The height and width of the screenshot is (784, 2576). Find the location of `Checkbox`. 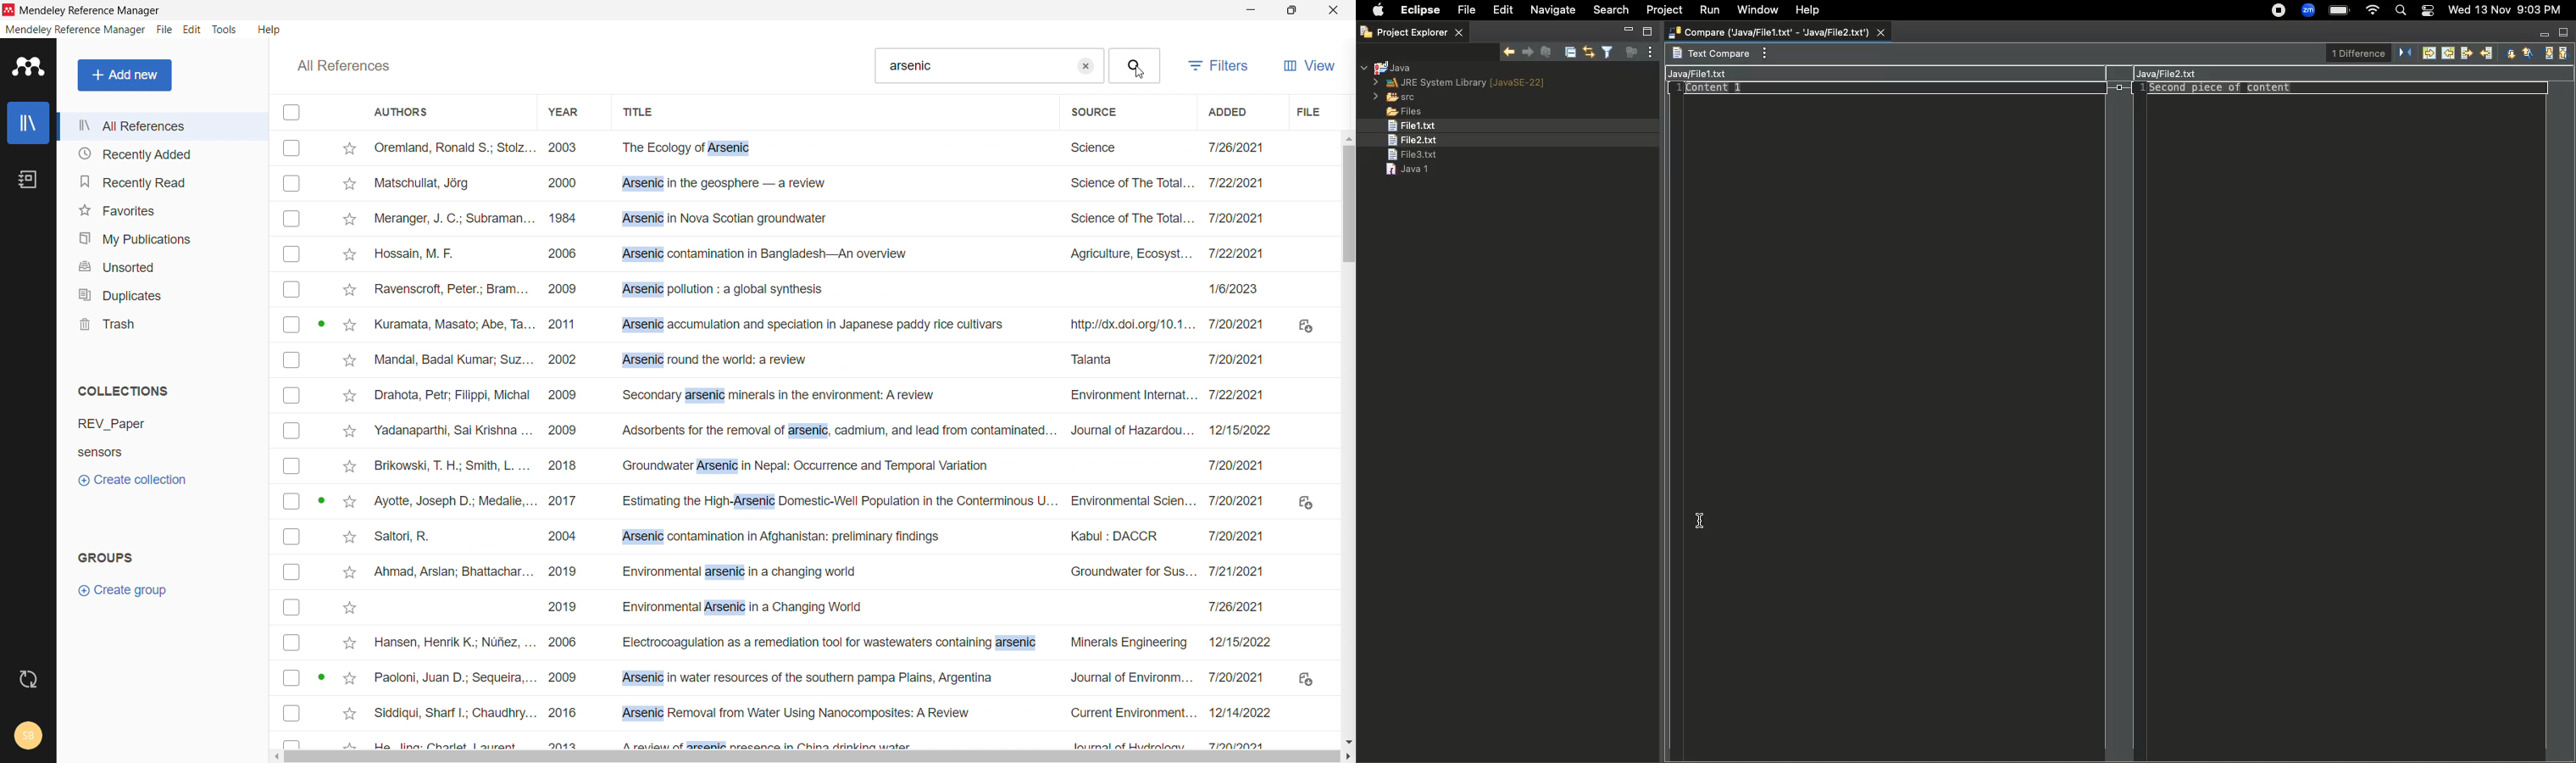

Checkbox is located at coordinates (292, 429).